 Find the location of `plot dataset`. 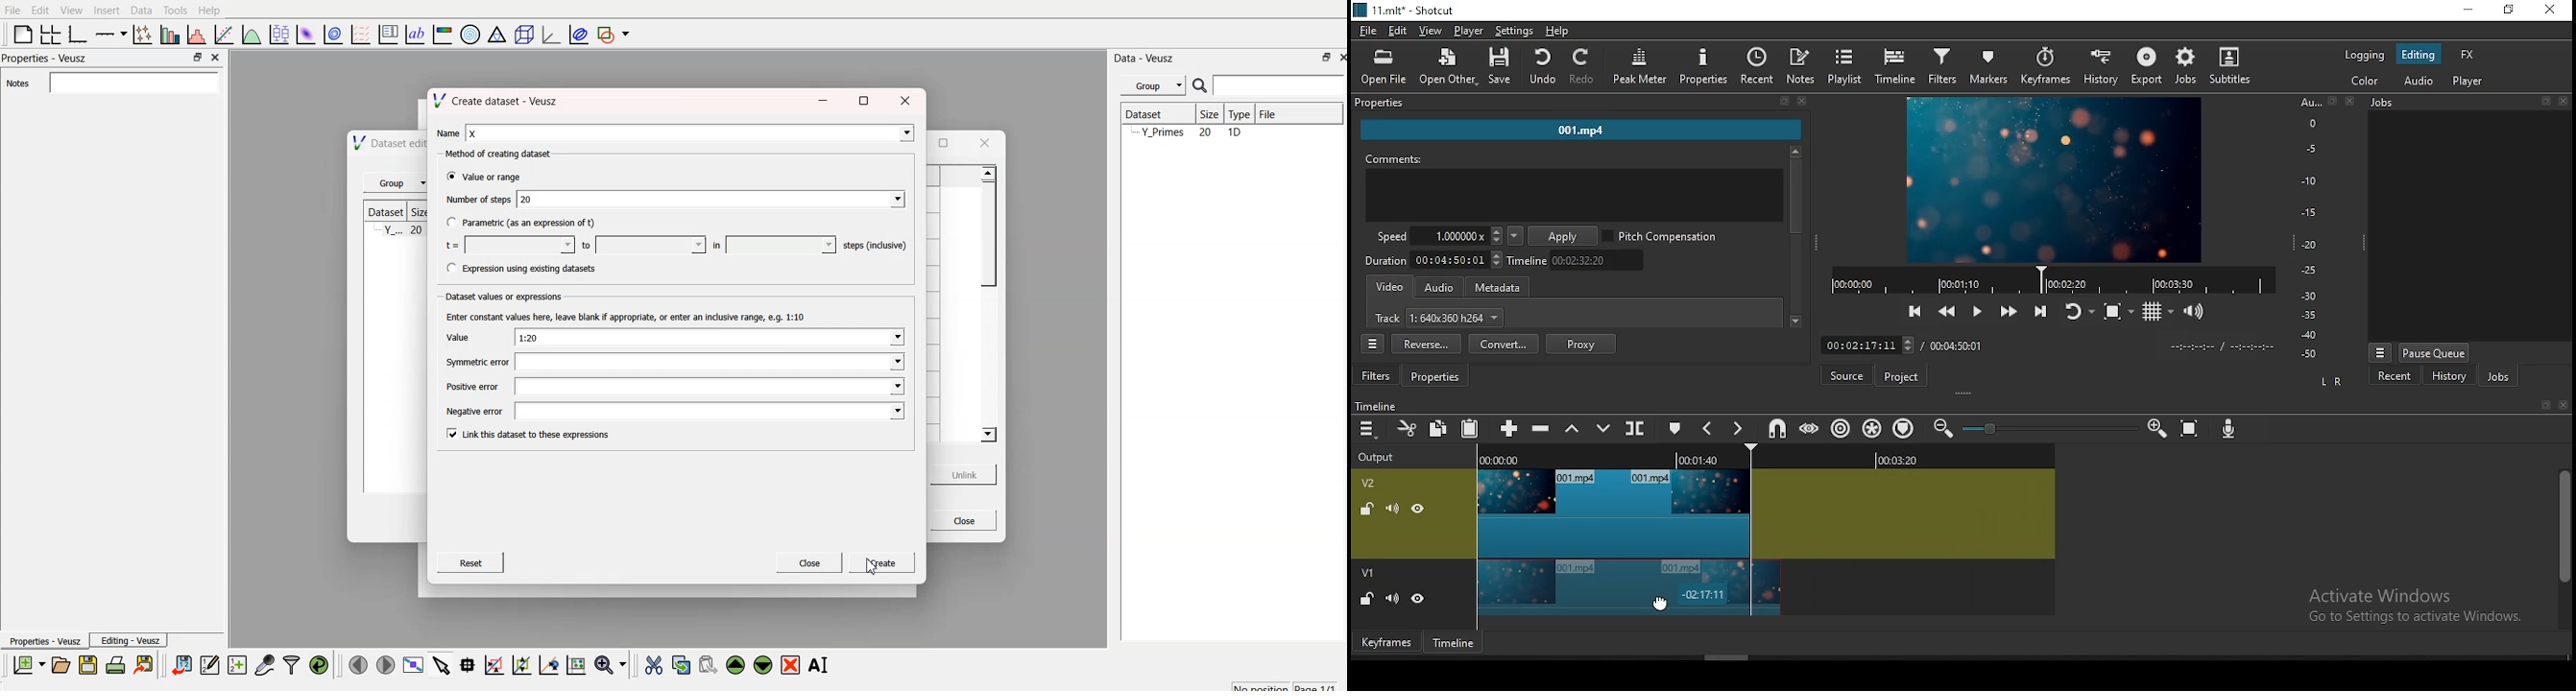

plot dataset is located at coordinates (306, 34).